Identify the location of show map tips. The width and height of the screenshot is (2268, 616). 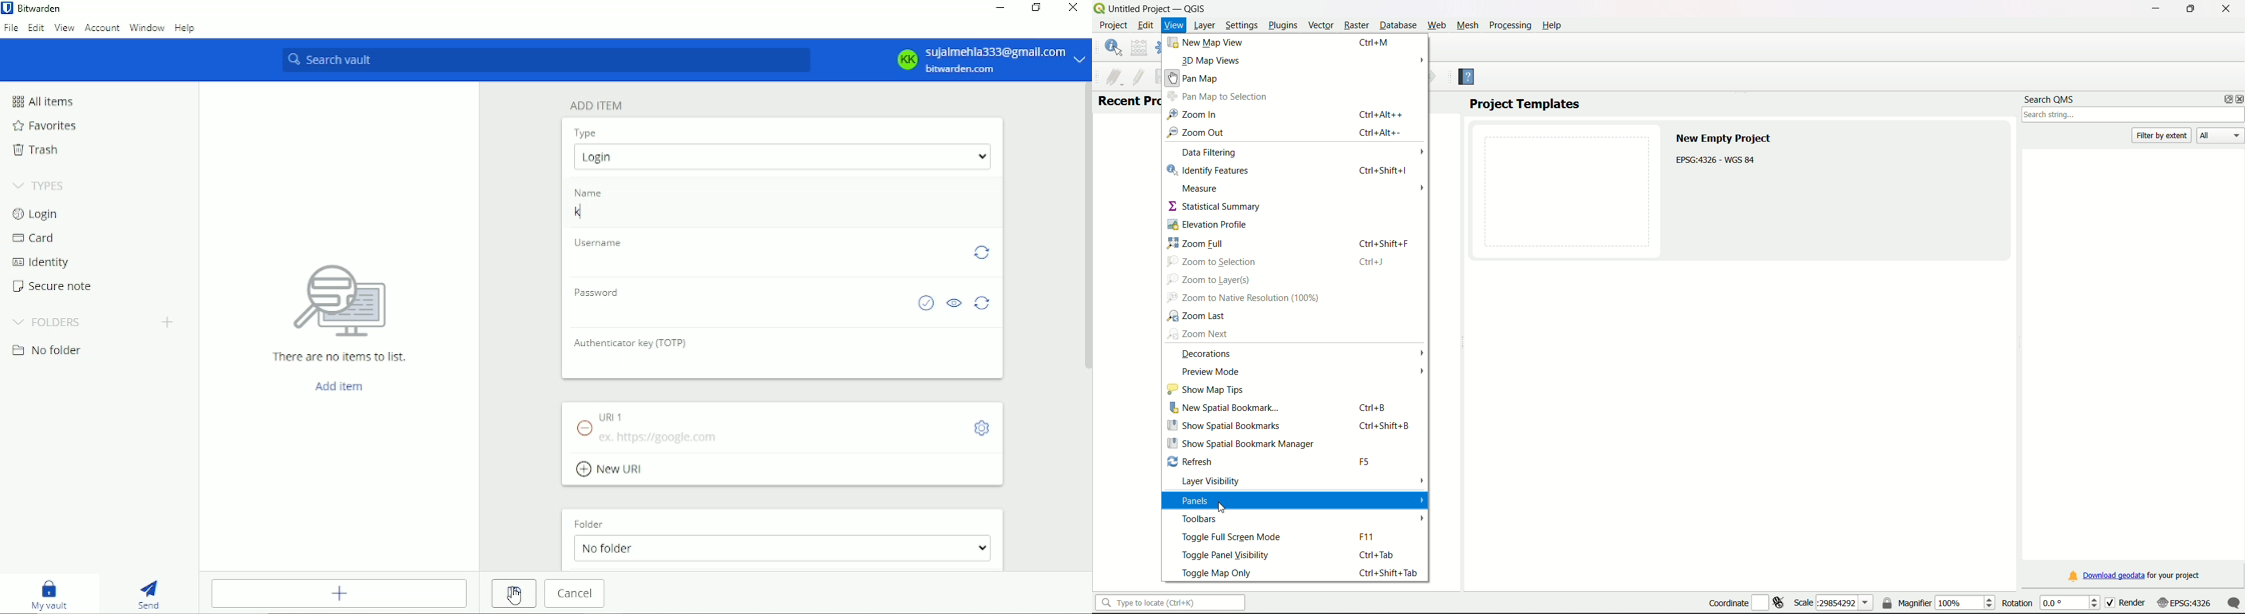
(1206, 389).